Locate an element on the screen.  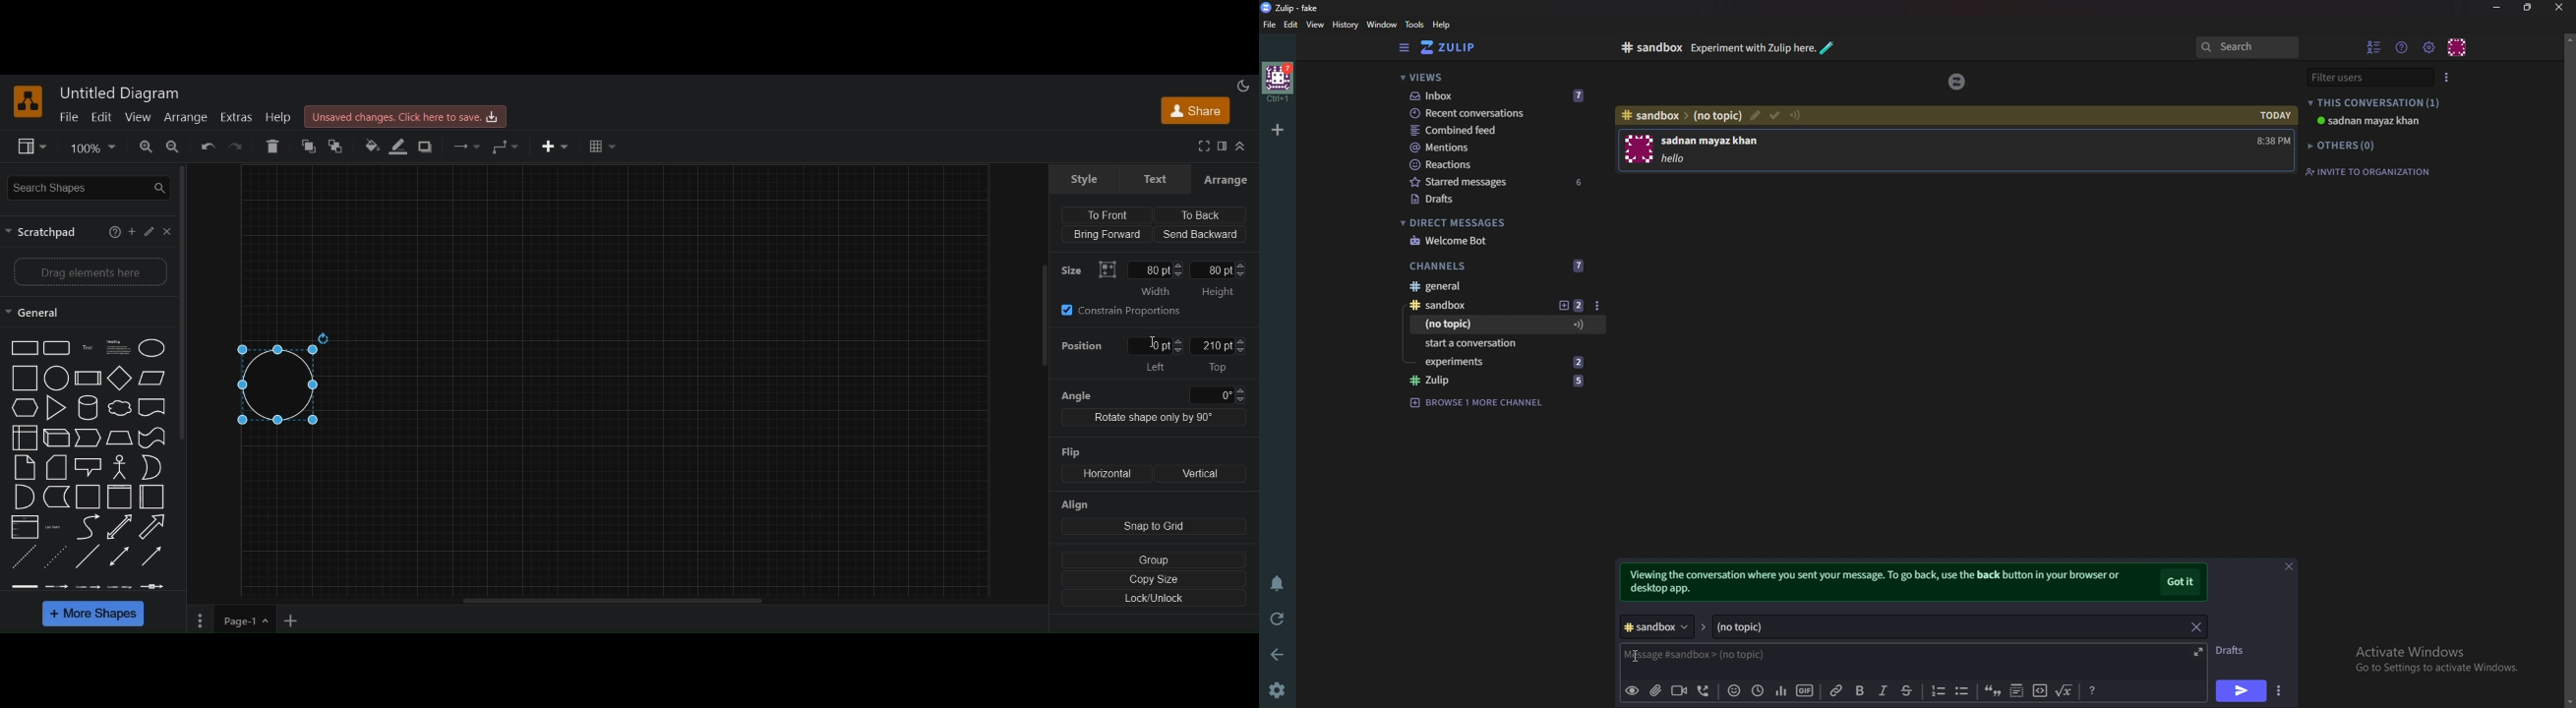
Edit is located at coordinates (1291, 27).